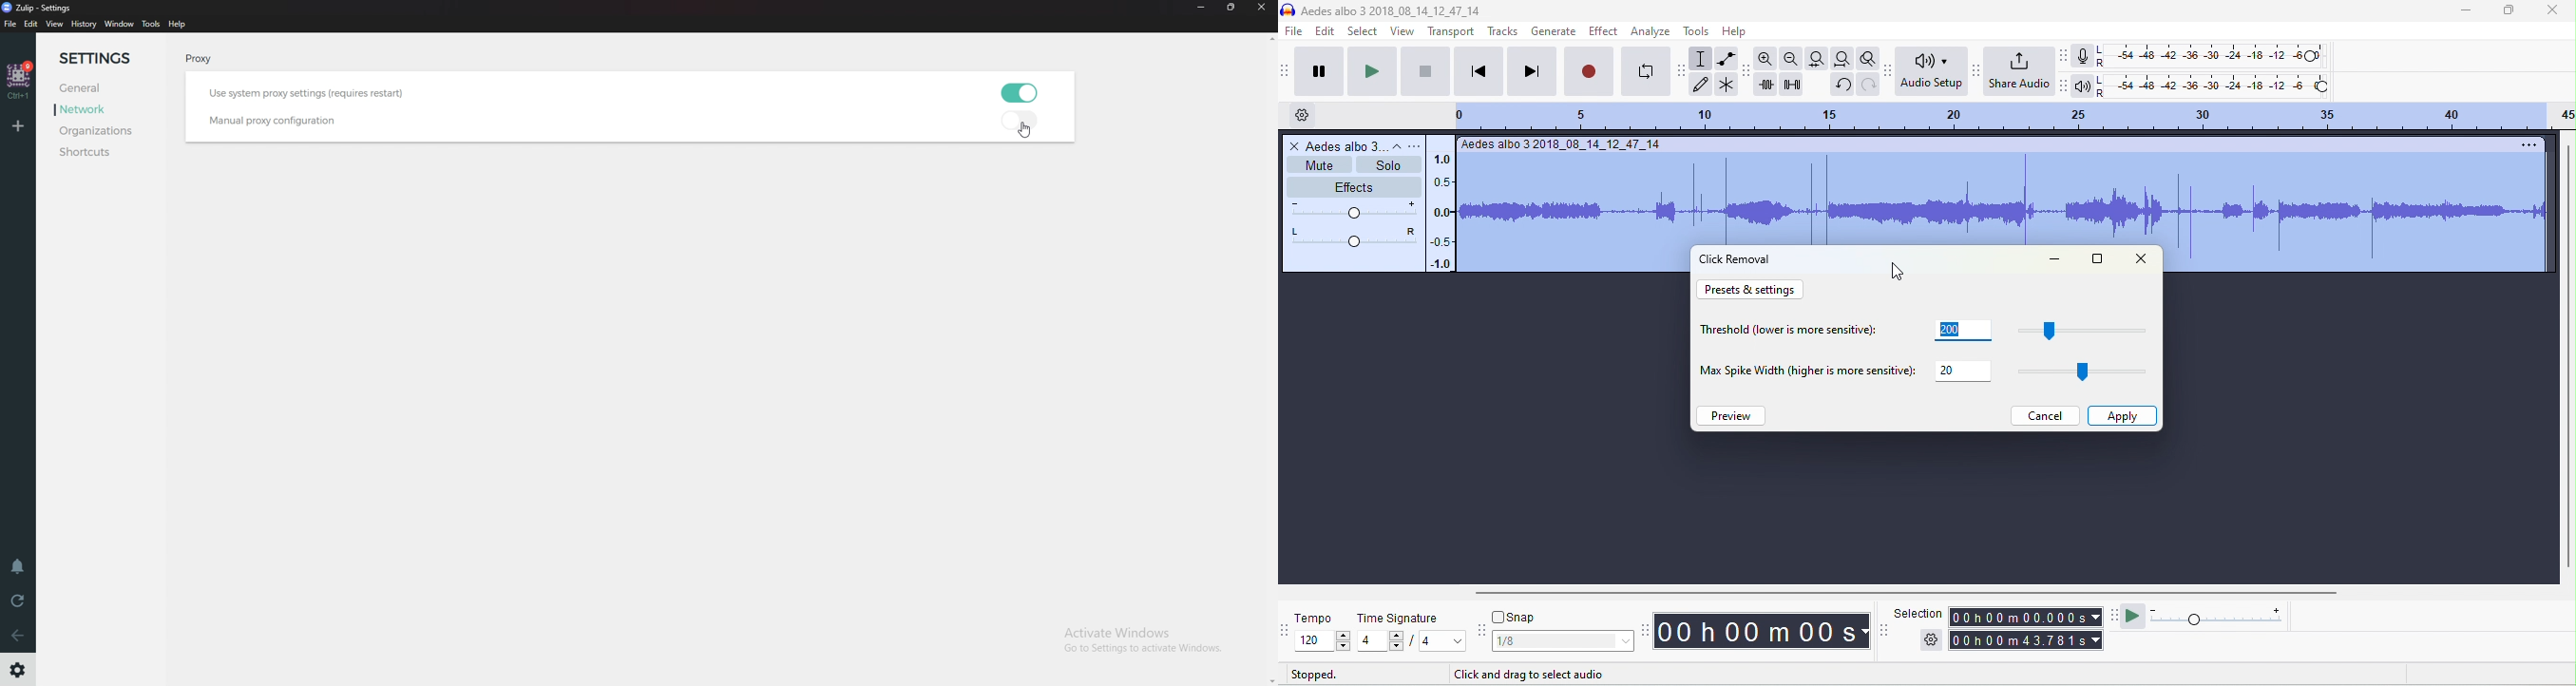 Image resolution: width=2576 pixels, height=700 pixels. What do you see at coordinates (2101, 64) in the screenshot?
I see `R` at bounding box center [2101, 64].